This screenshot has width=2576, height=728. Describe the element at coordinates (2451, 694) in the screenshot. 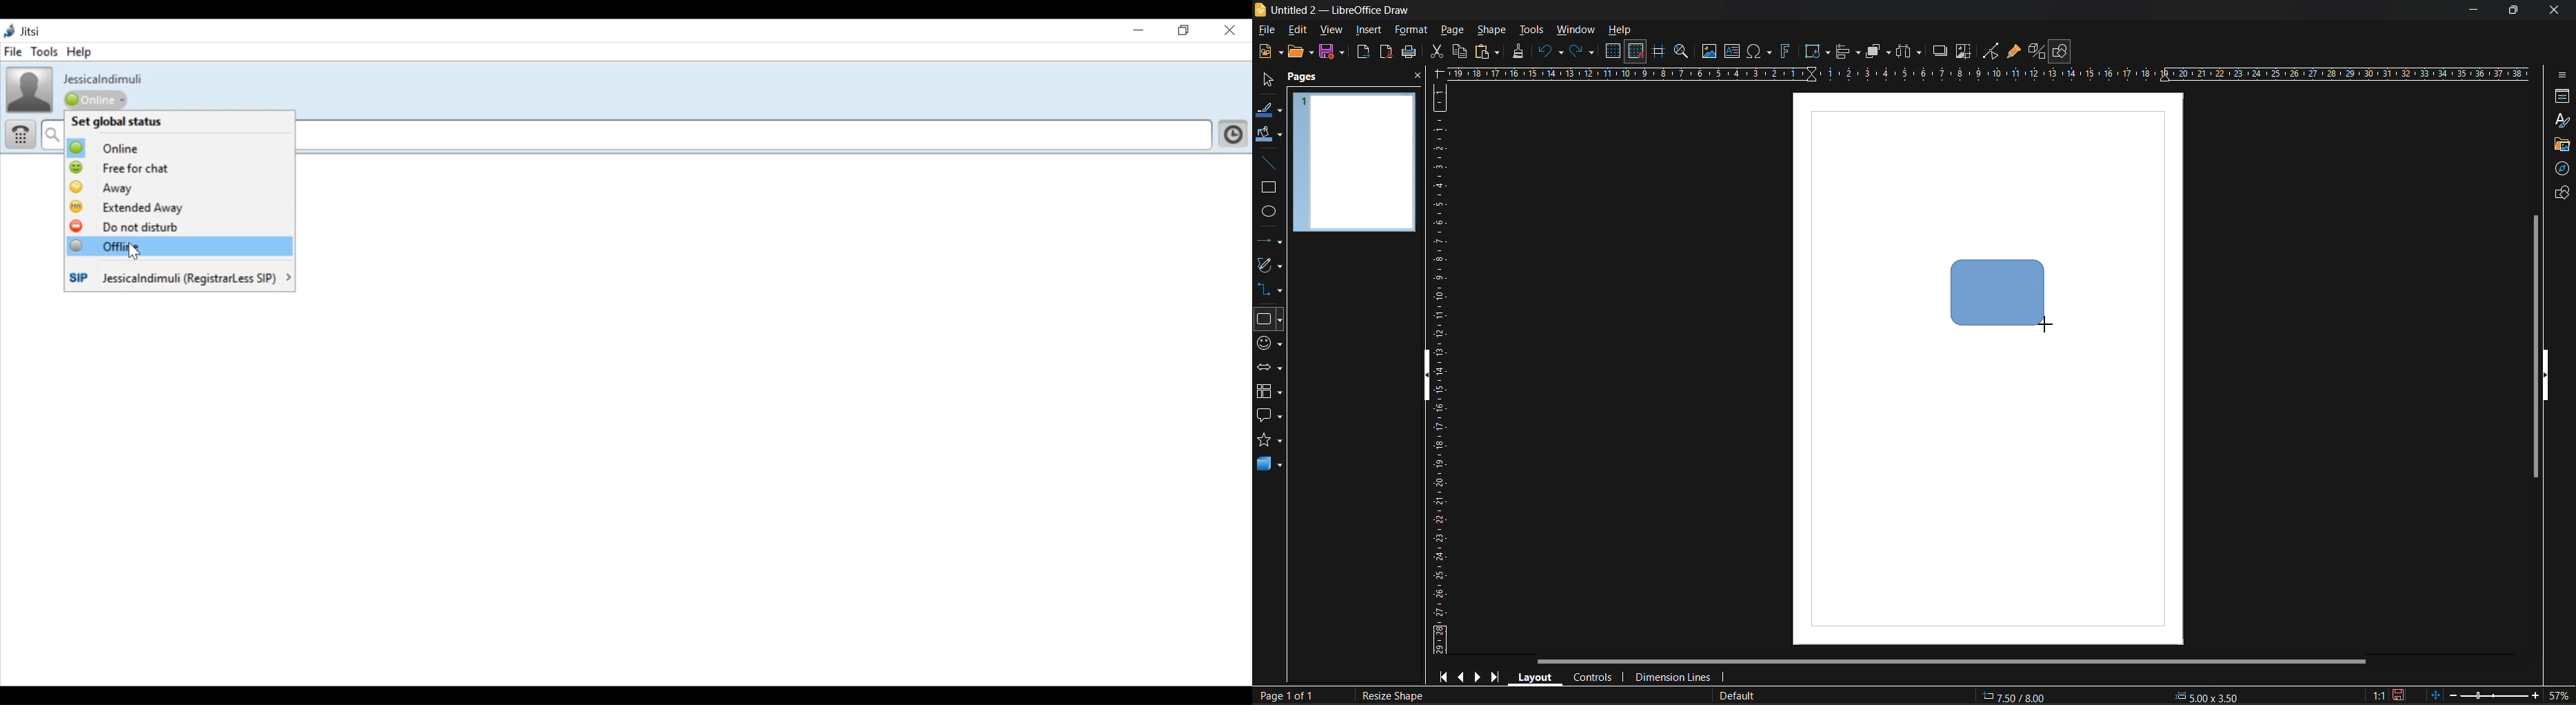

I see `zoom out` at that location.